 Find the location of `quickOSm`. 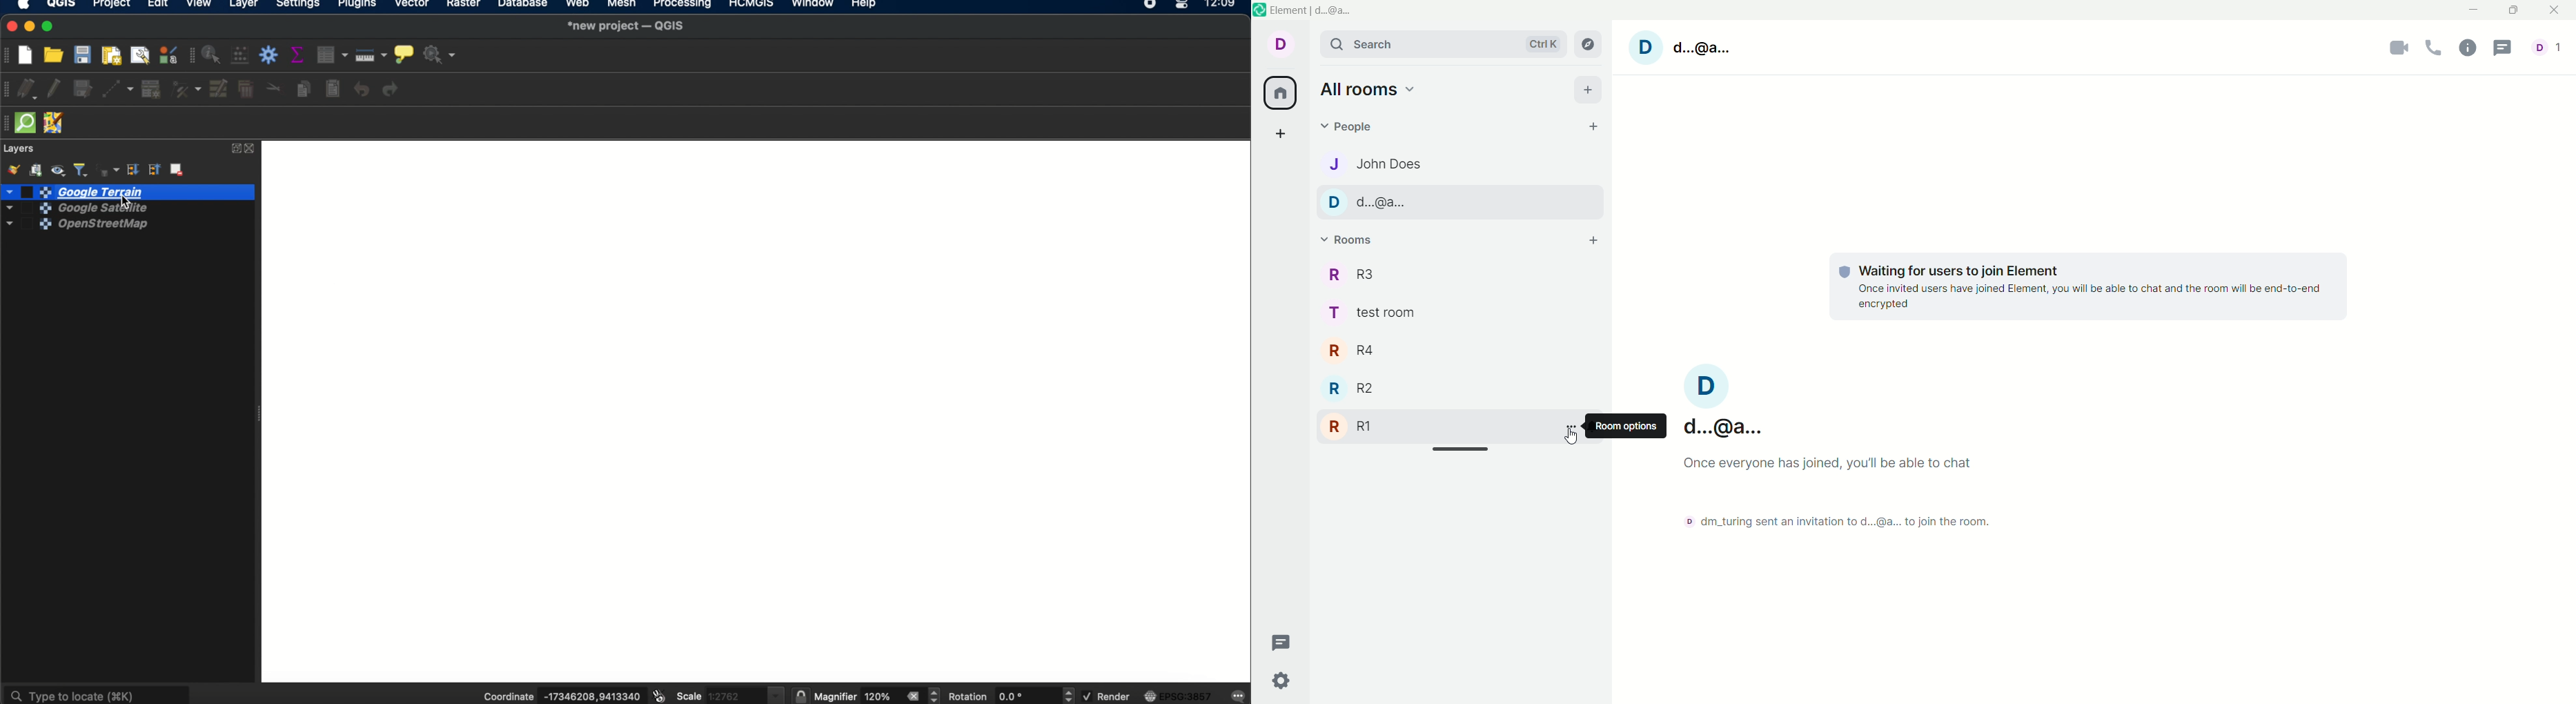

quickOSm is located at coordinates (29, 123).